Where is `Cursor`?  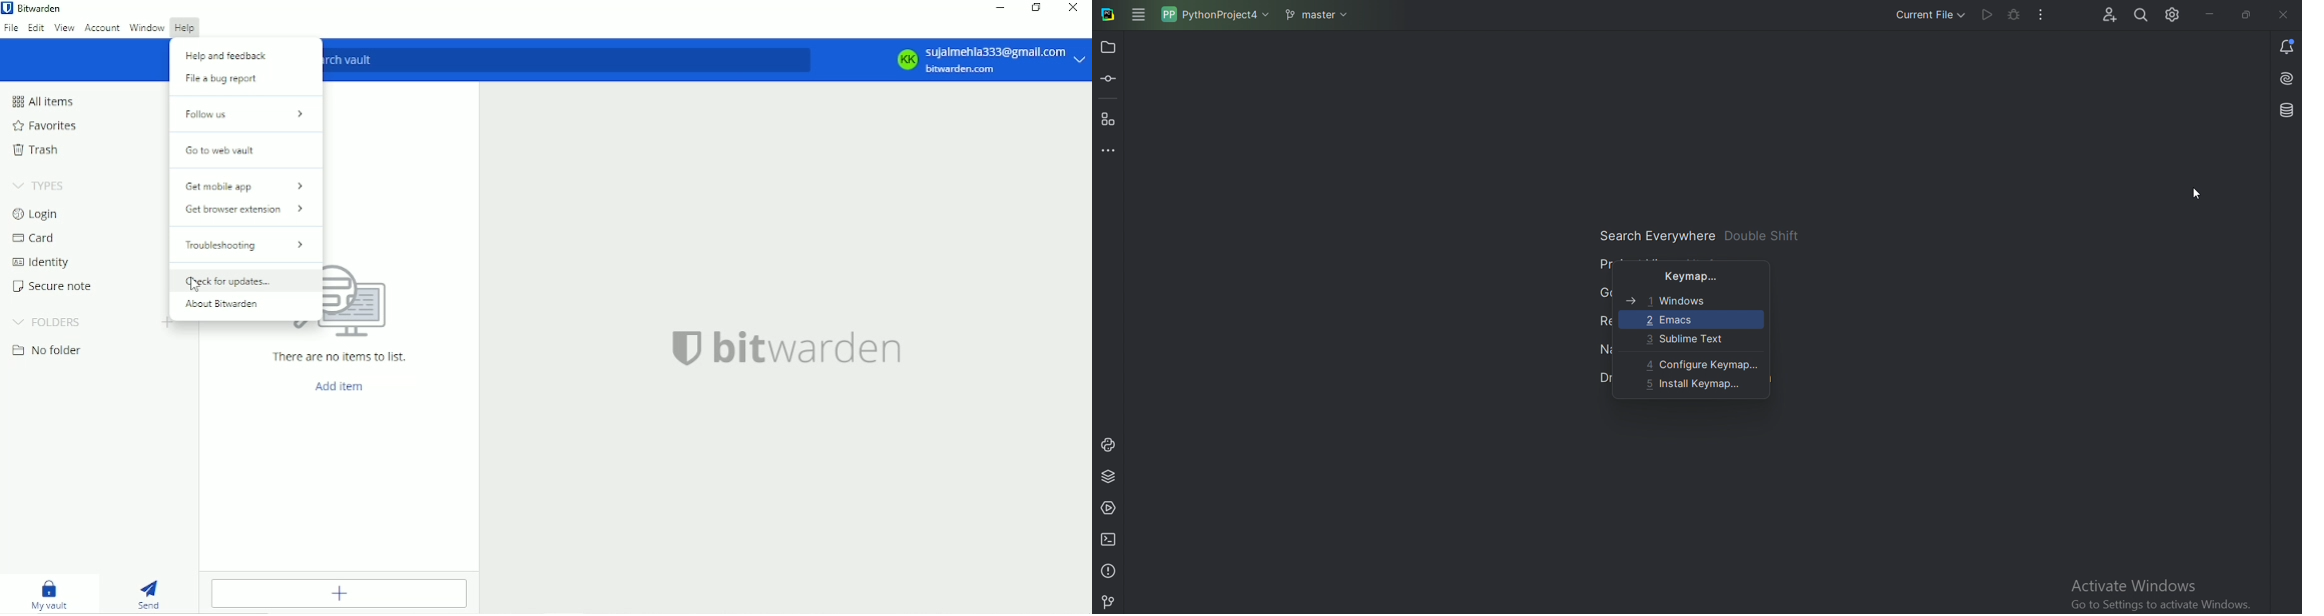 Cursor is located at coordinates (2200, 194).